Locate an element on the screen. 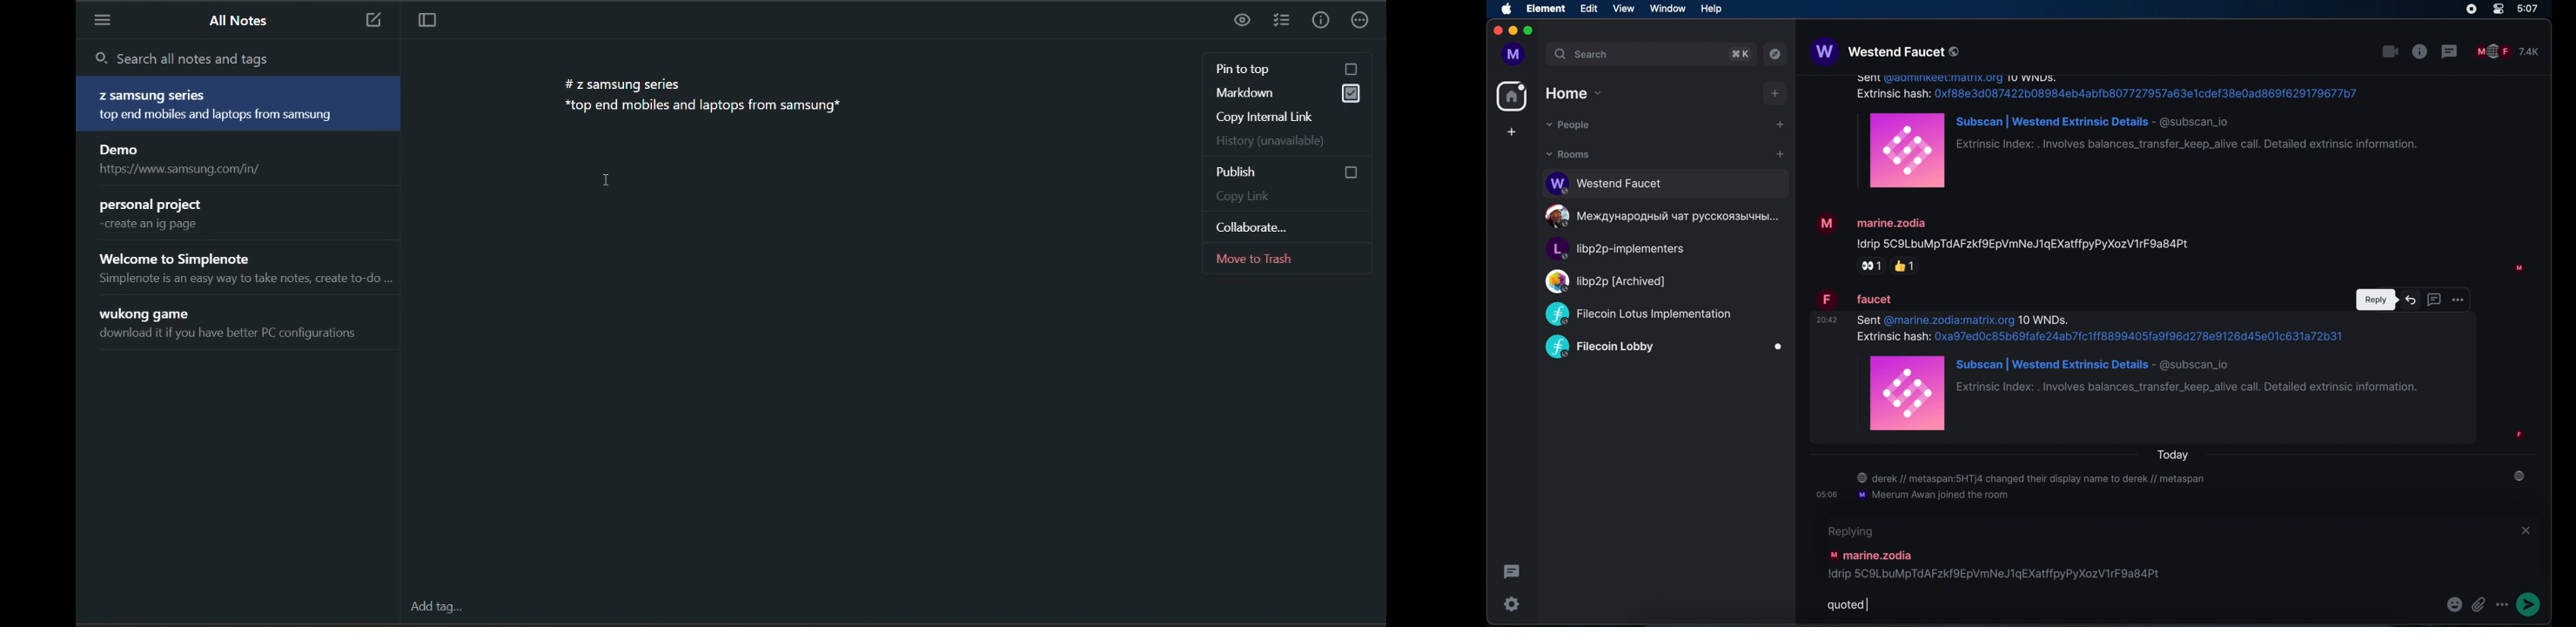 The image size is (2576, 644). #z samsung series *top end mobiles and laptops from samsung* is located at coordinates (707, 100).